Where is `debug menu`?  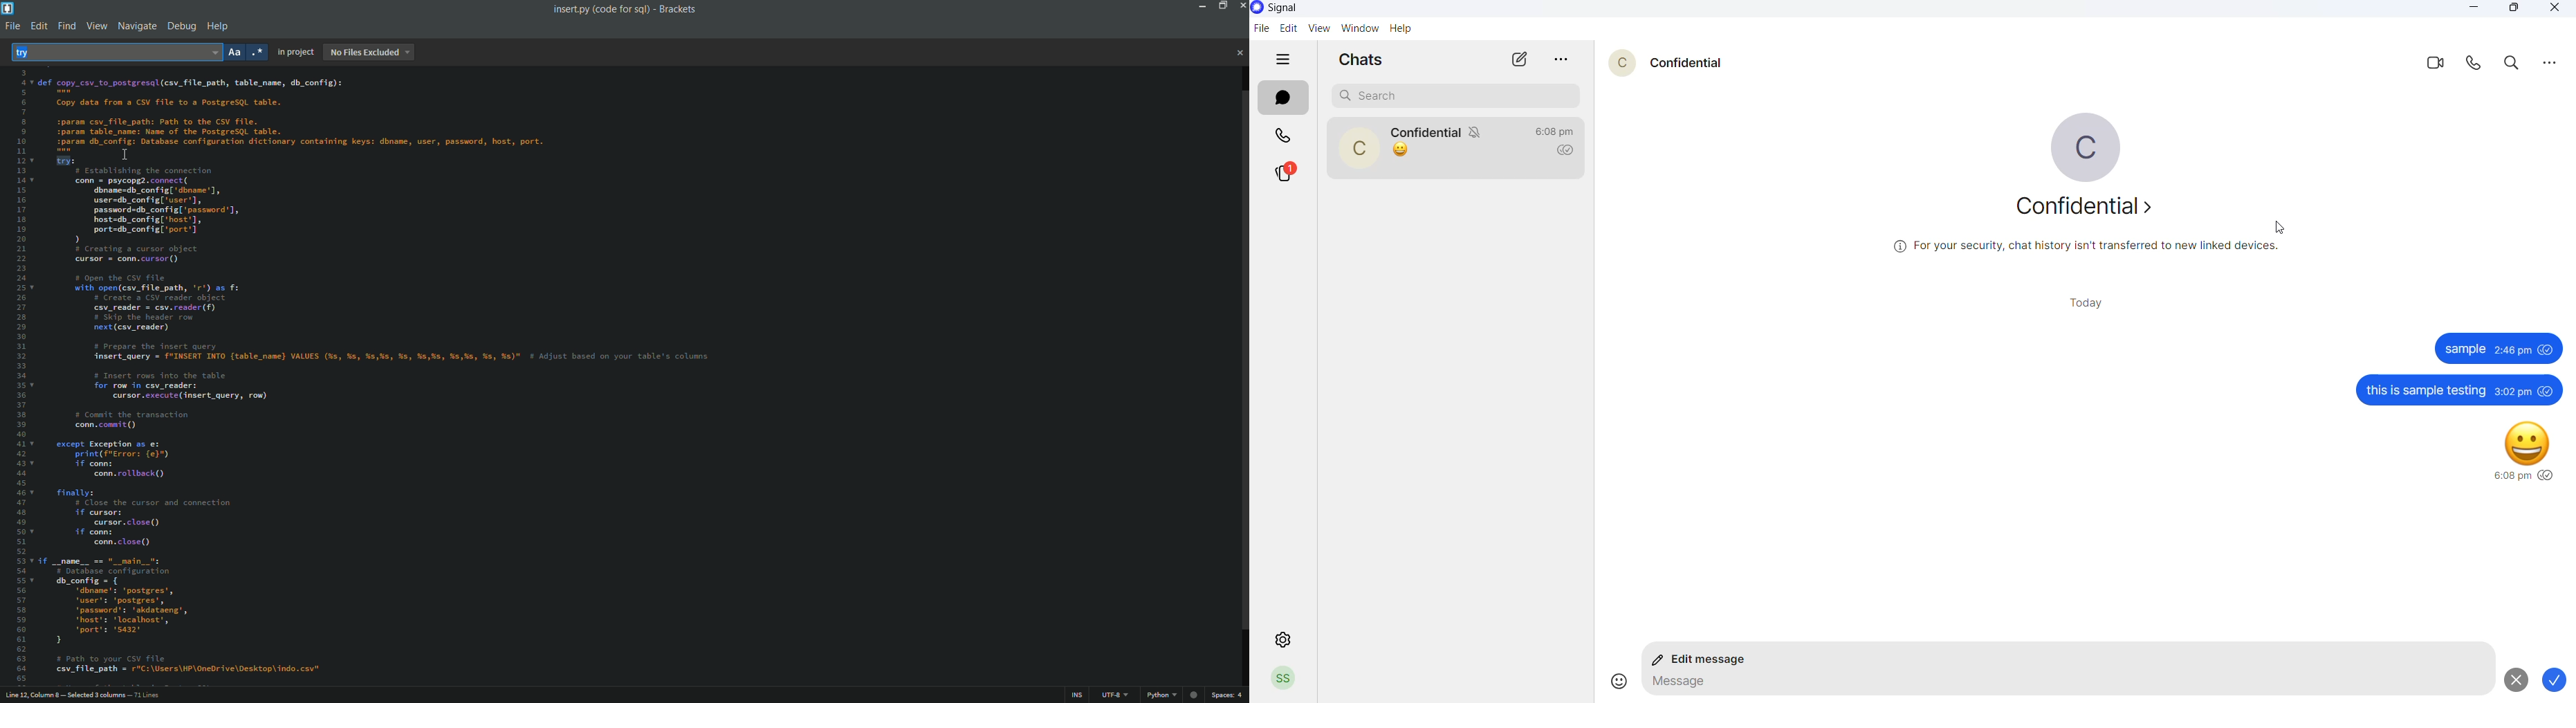 debug menu is located at coordinates (181, 27).